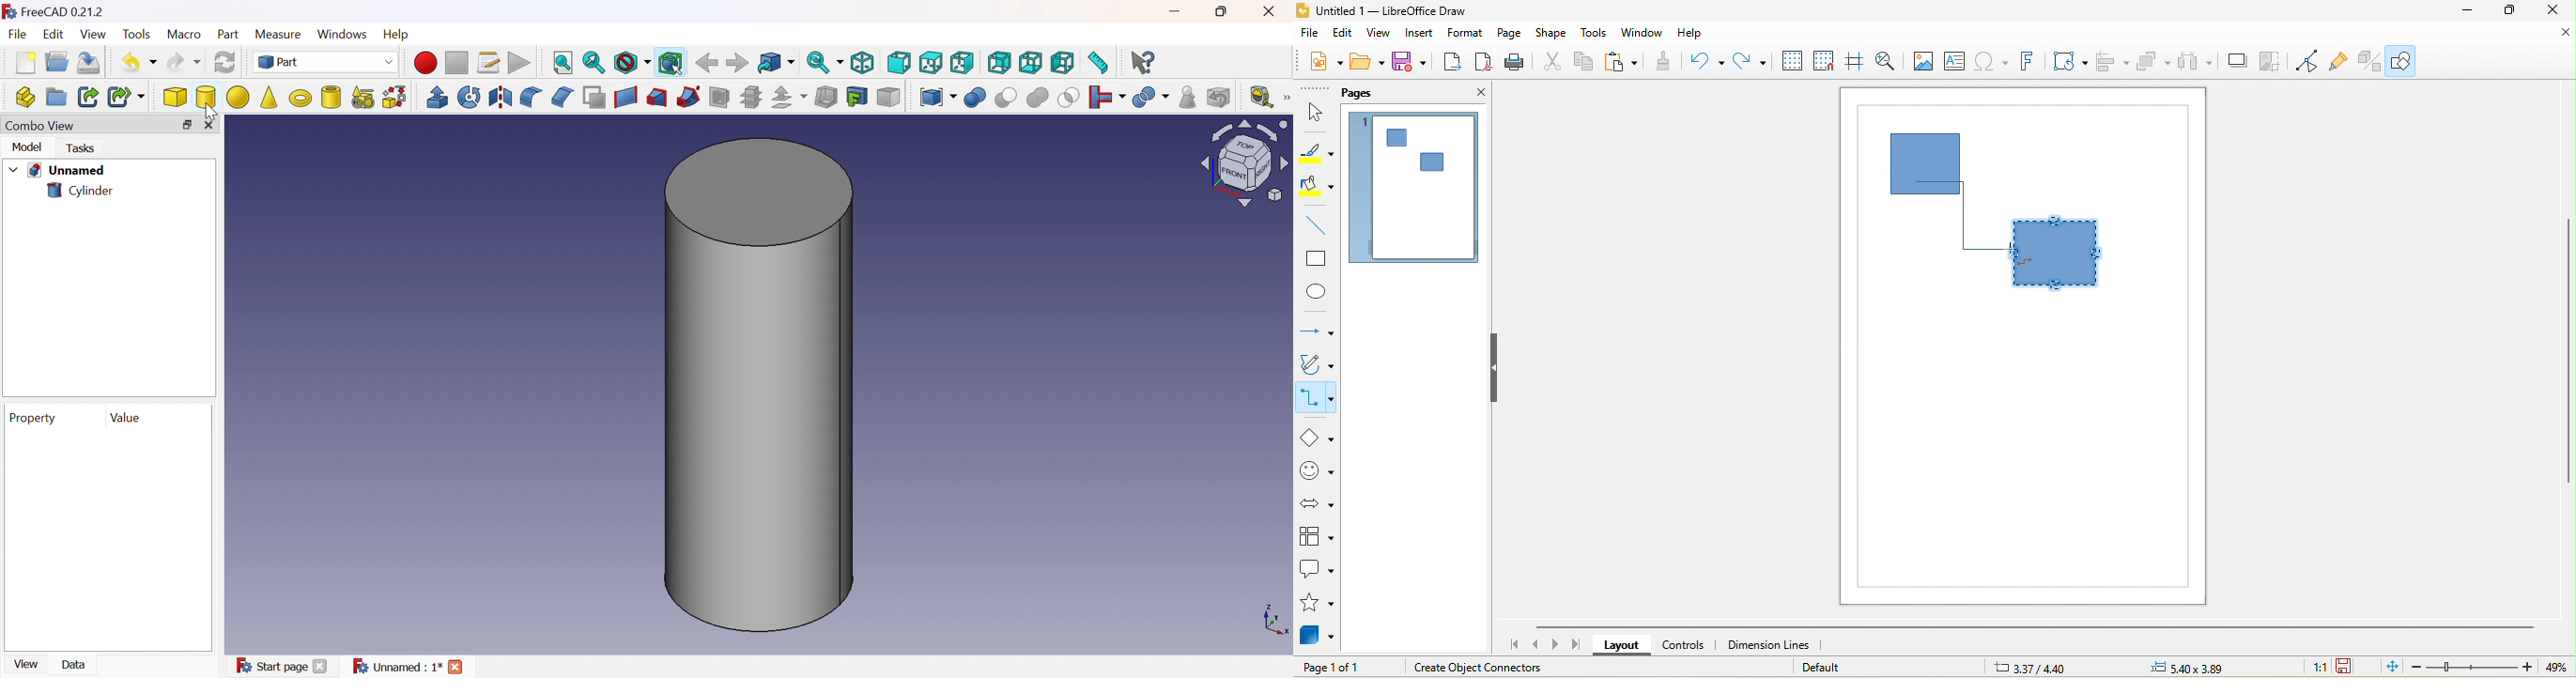 The width and height of the screenshot is (2576, 700). What do you see at coordinates (1325, 63) in the screenshot?
I see `new` at bounding box center [1325, 63].